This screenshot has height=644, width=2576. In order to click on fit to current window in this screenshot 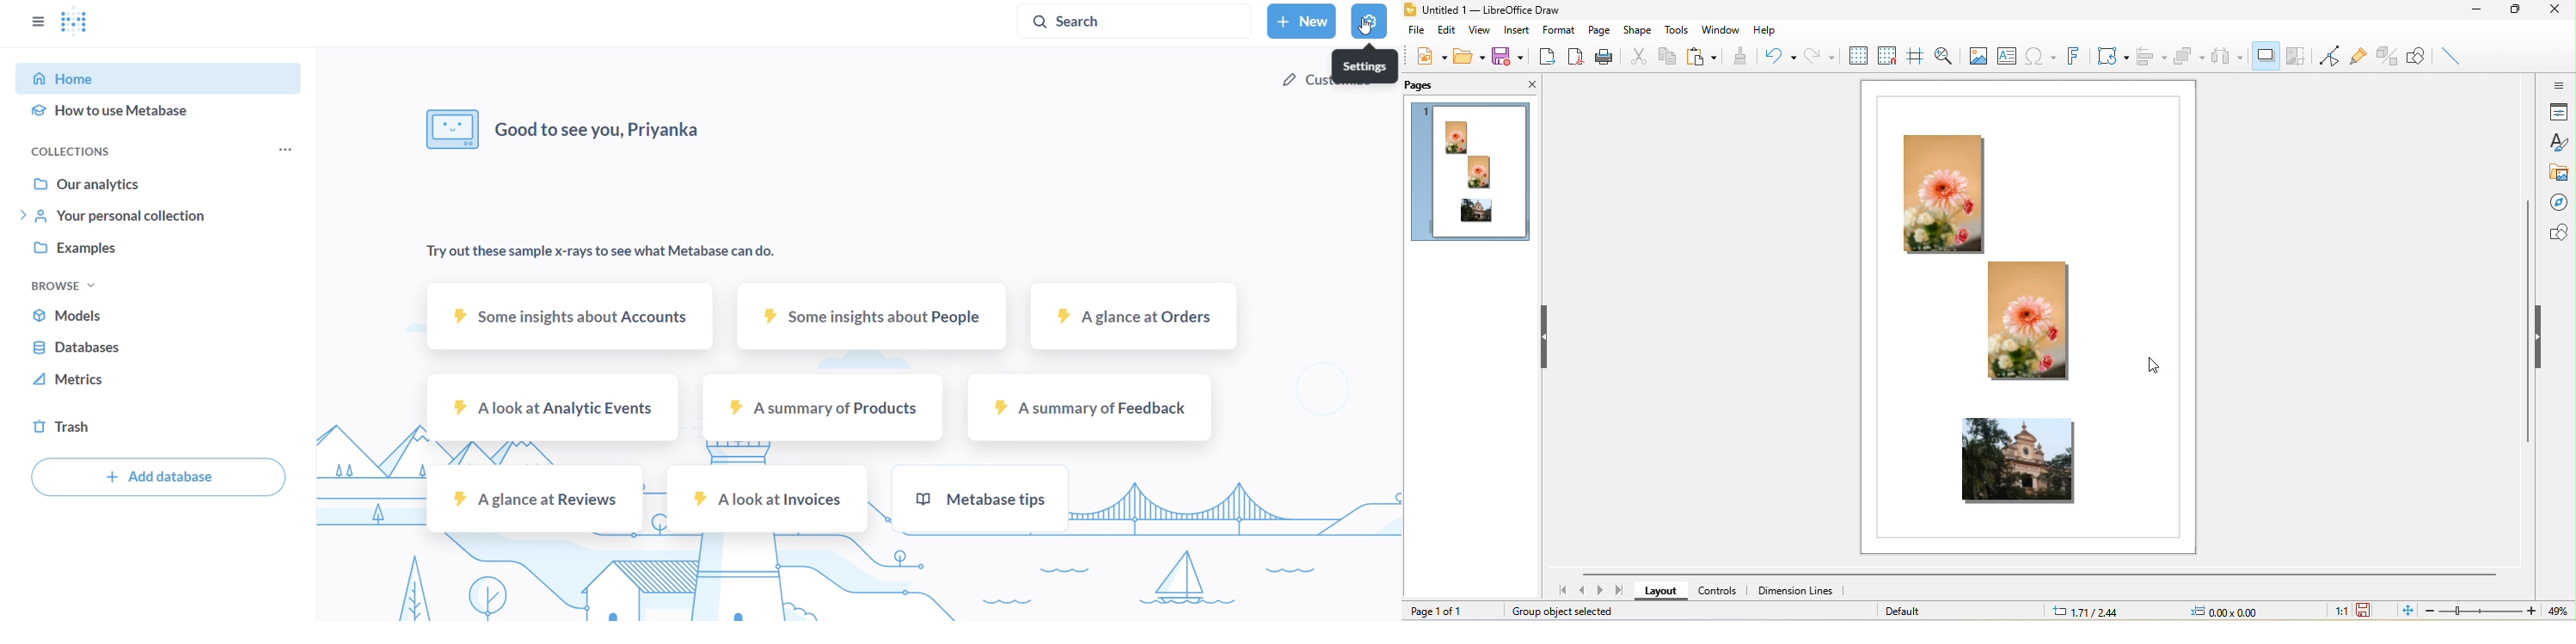, I will do `click(2405, 611)`.